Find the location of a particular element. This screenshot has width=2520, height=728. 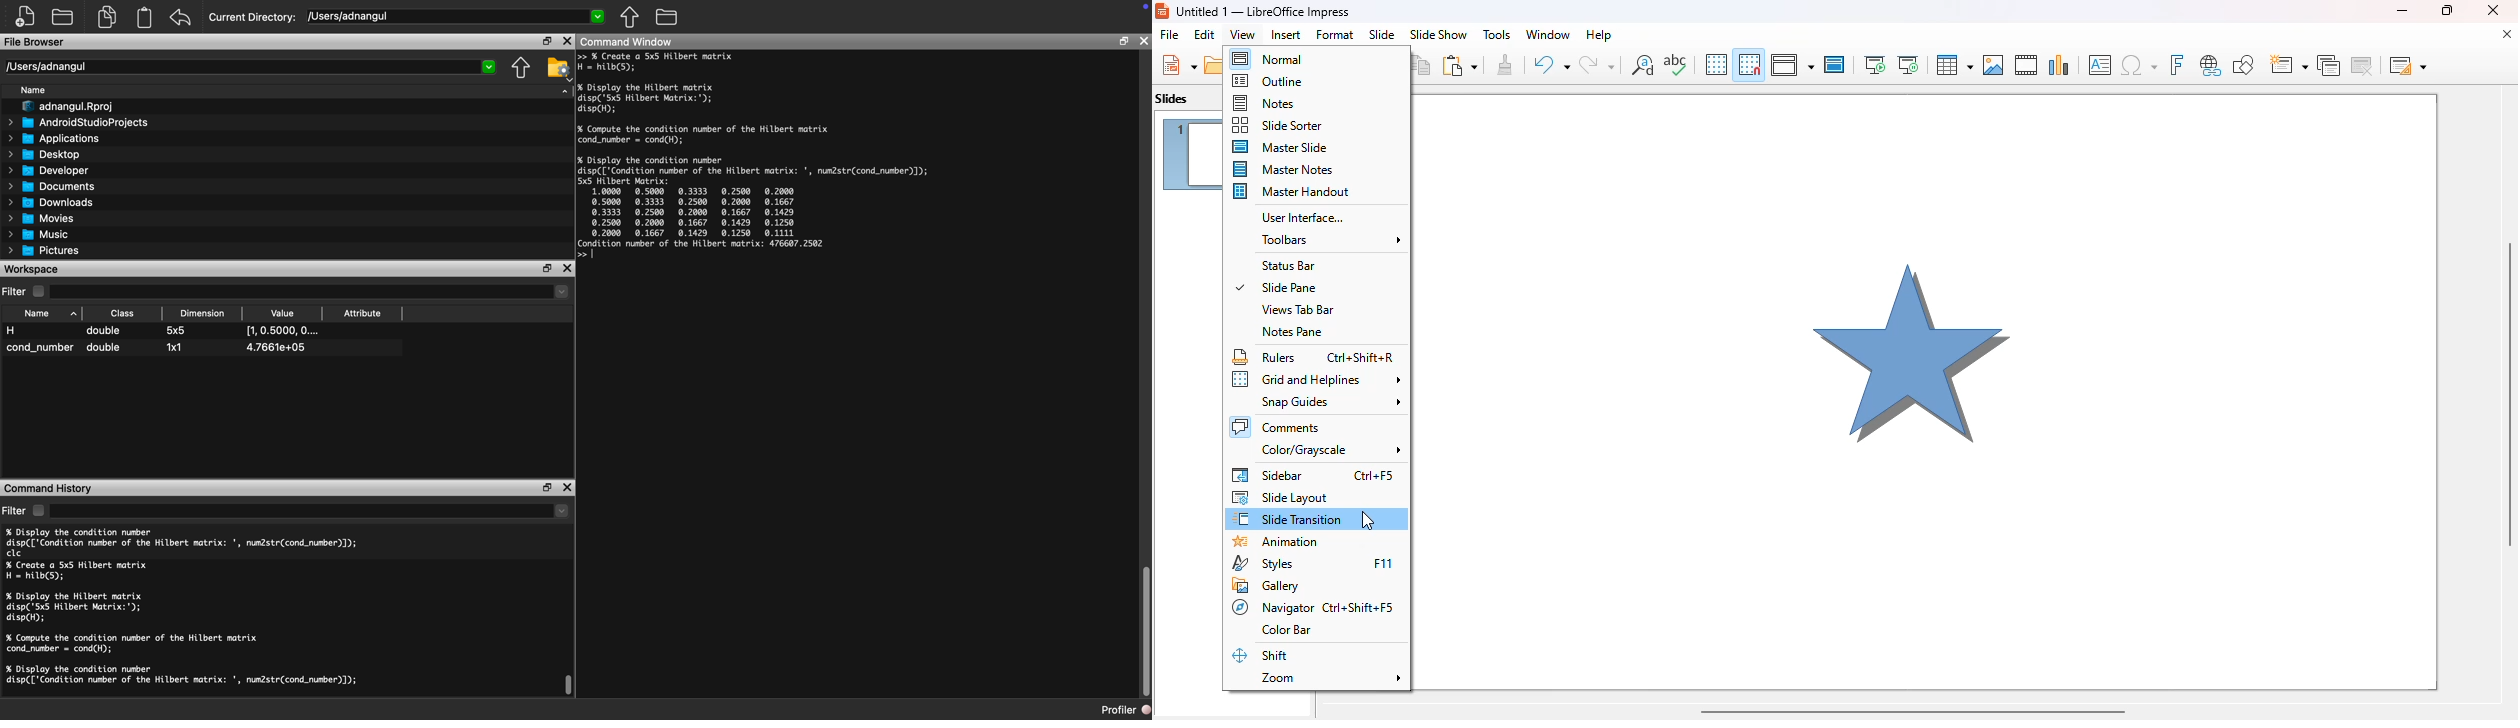

animation is located at coordinates (1275, 542).